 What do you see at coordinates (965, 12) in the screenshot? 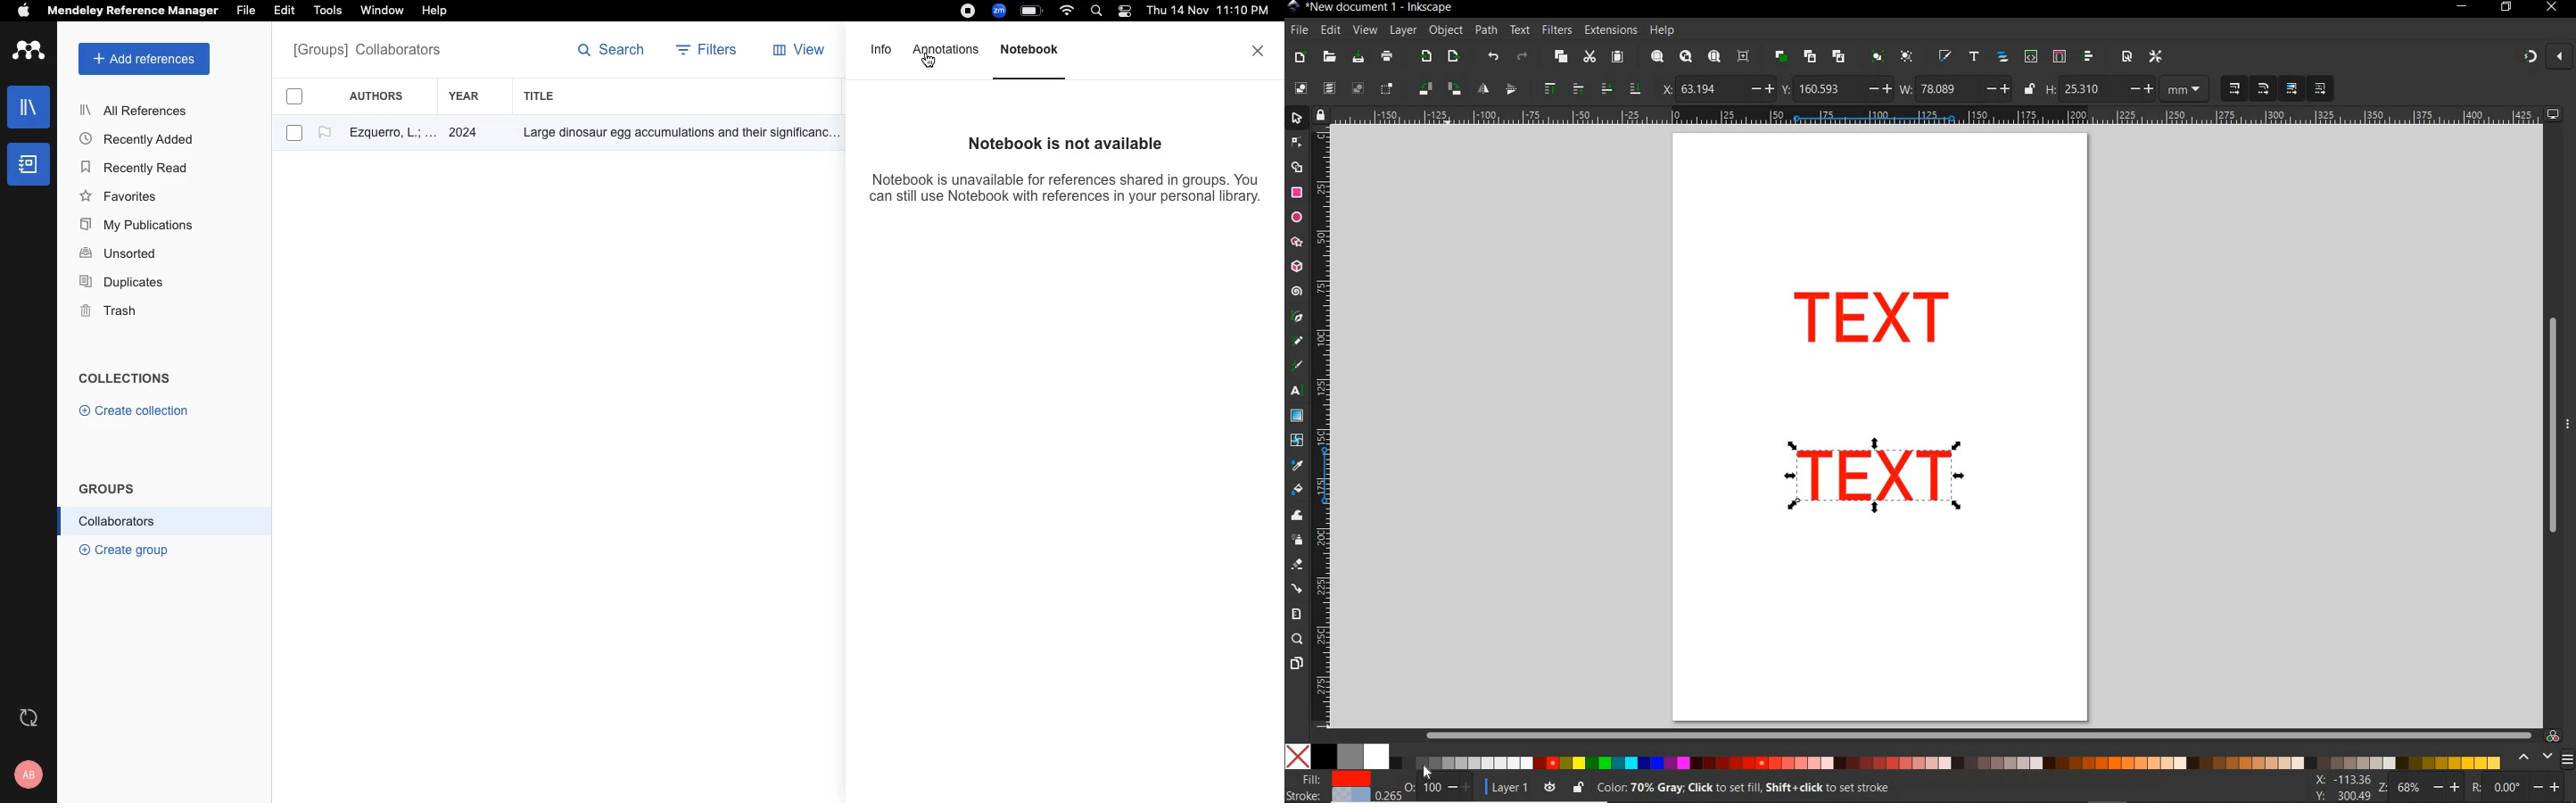
I see `recording` at bounding box center [965, 12].